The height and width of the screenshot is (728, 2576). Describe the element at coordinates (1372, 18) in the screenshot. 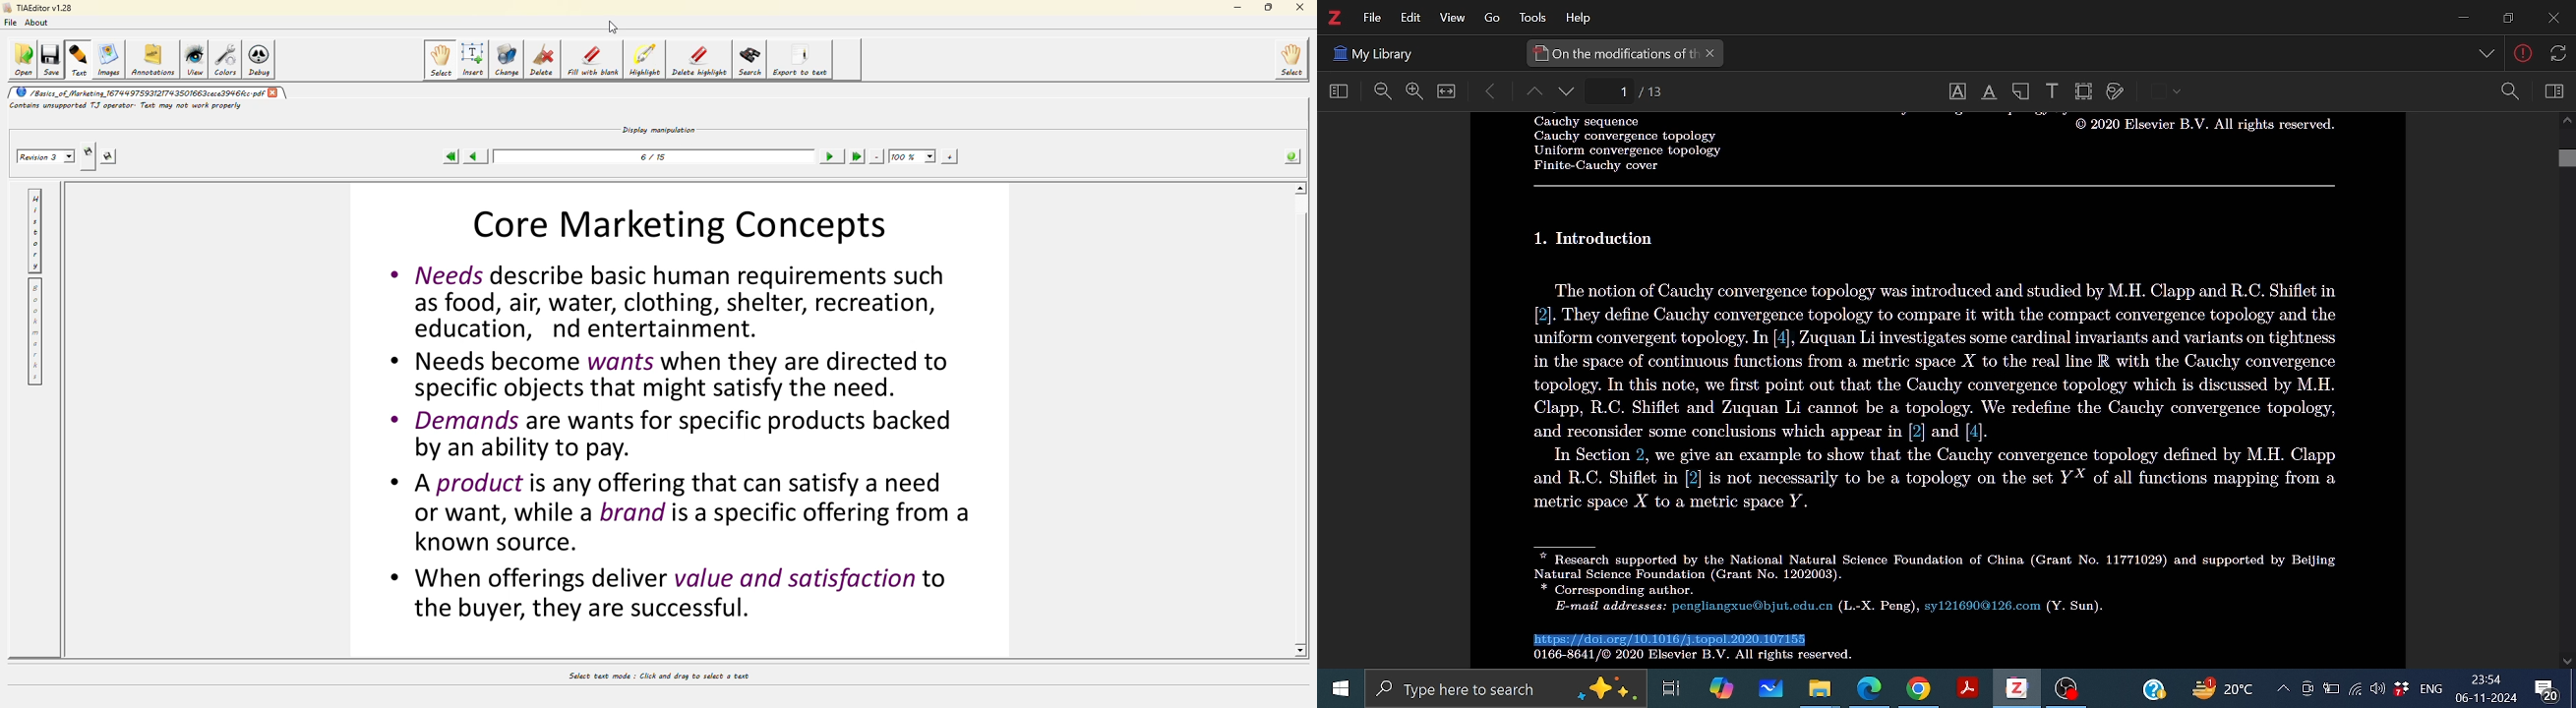

I see `File` at that location.